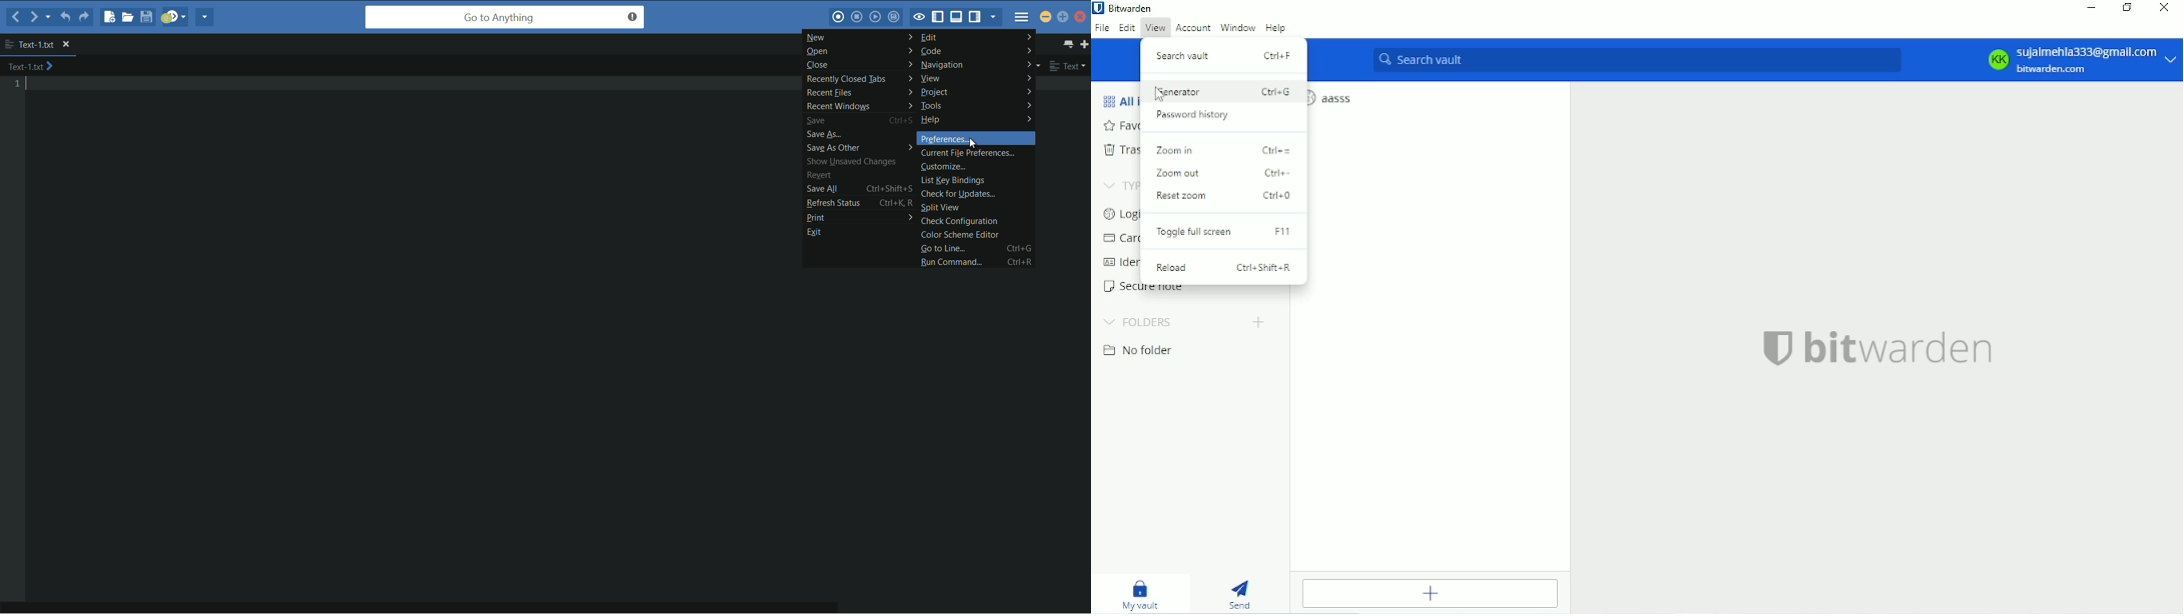 This screenshot has height=616, width=2184. Describe the element at coordinates (1227, 174) in the screenshot. I see `Zoom out` at that location.